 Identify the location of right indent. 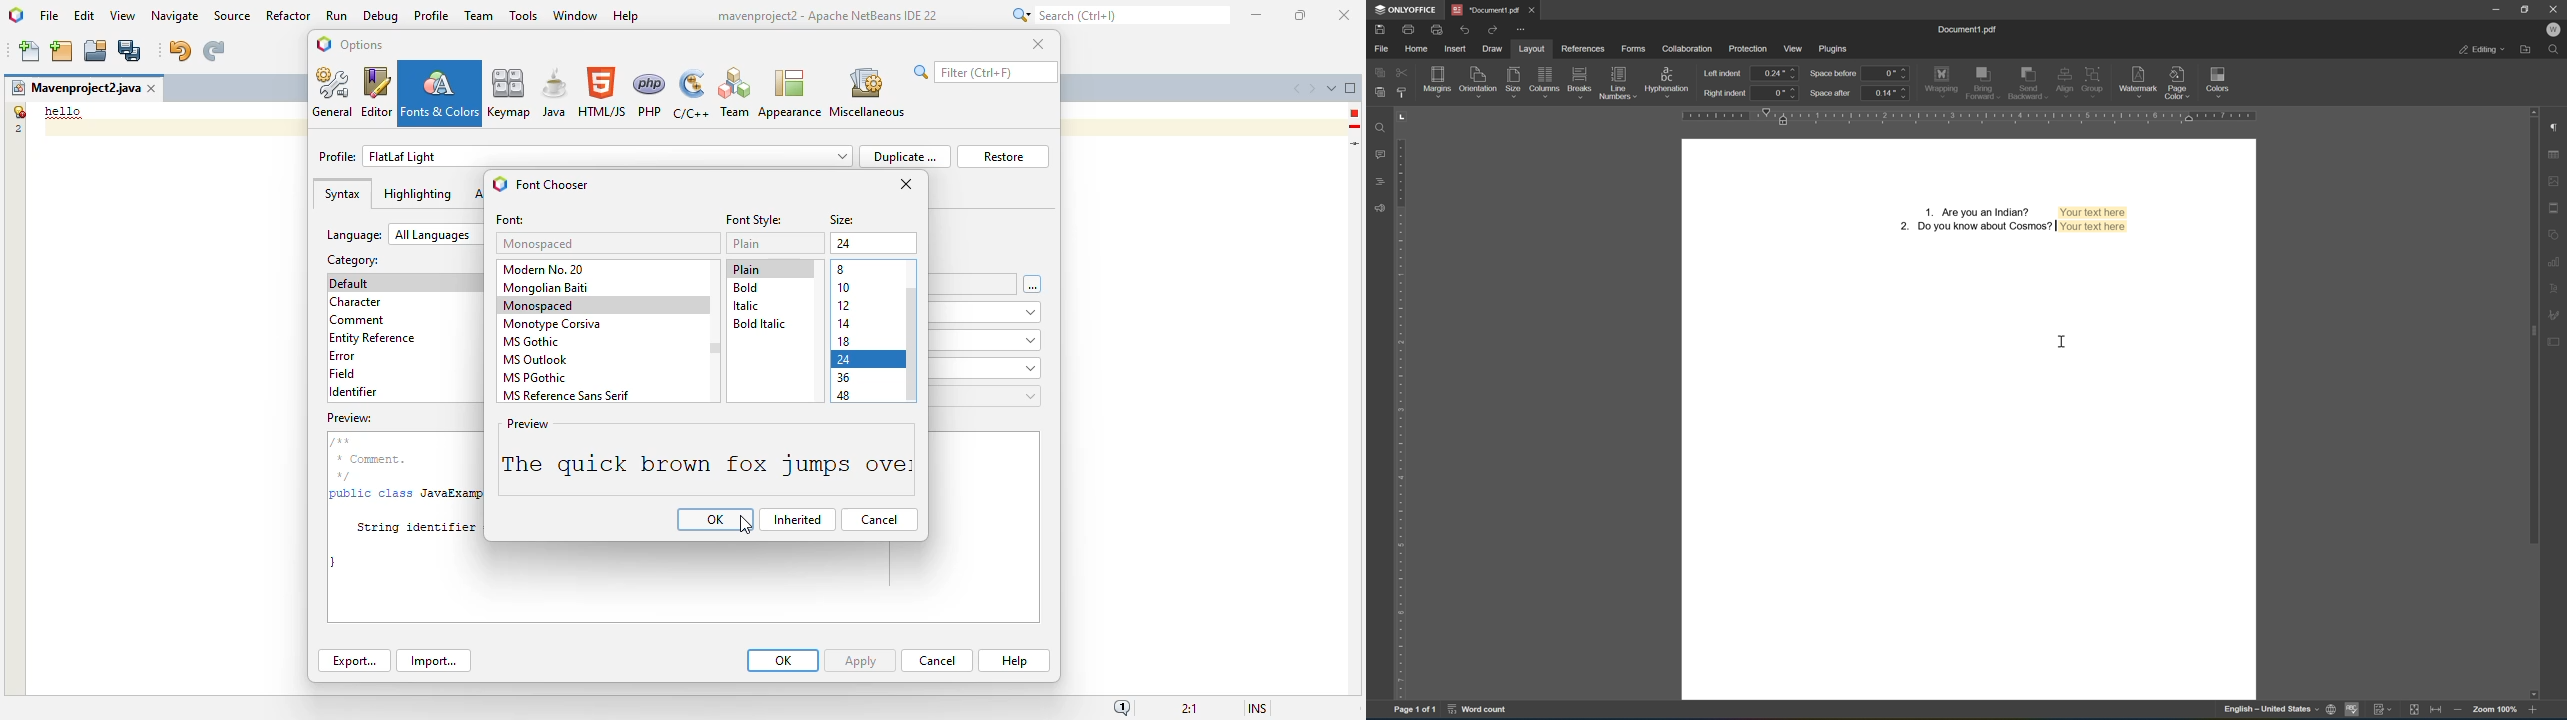
(1726, 93).